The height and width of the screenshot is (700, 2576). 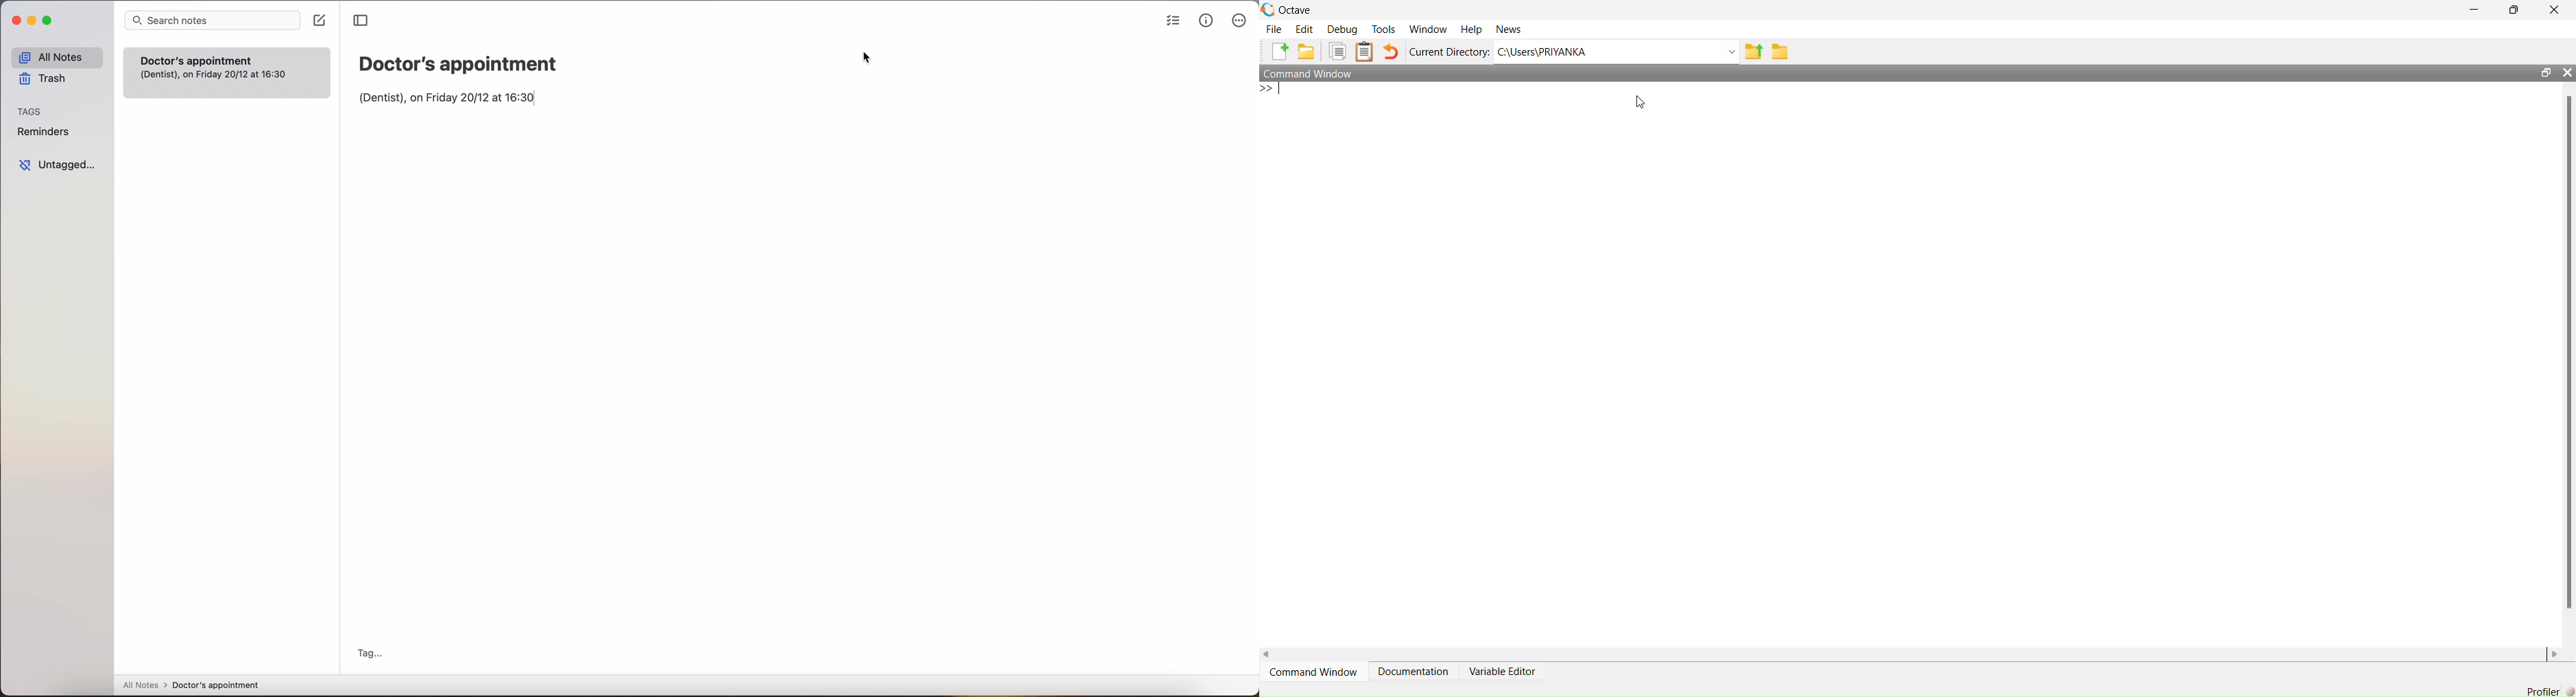 I want to click on check list, so click(x=1170, y=22).